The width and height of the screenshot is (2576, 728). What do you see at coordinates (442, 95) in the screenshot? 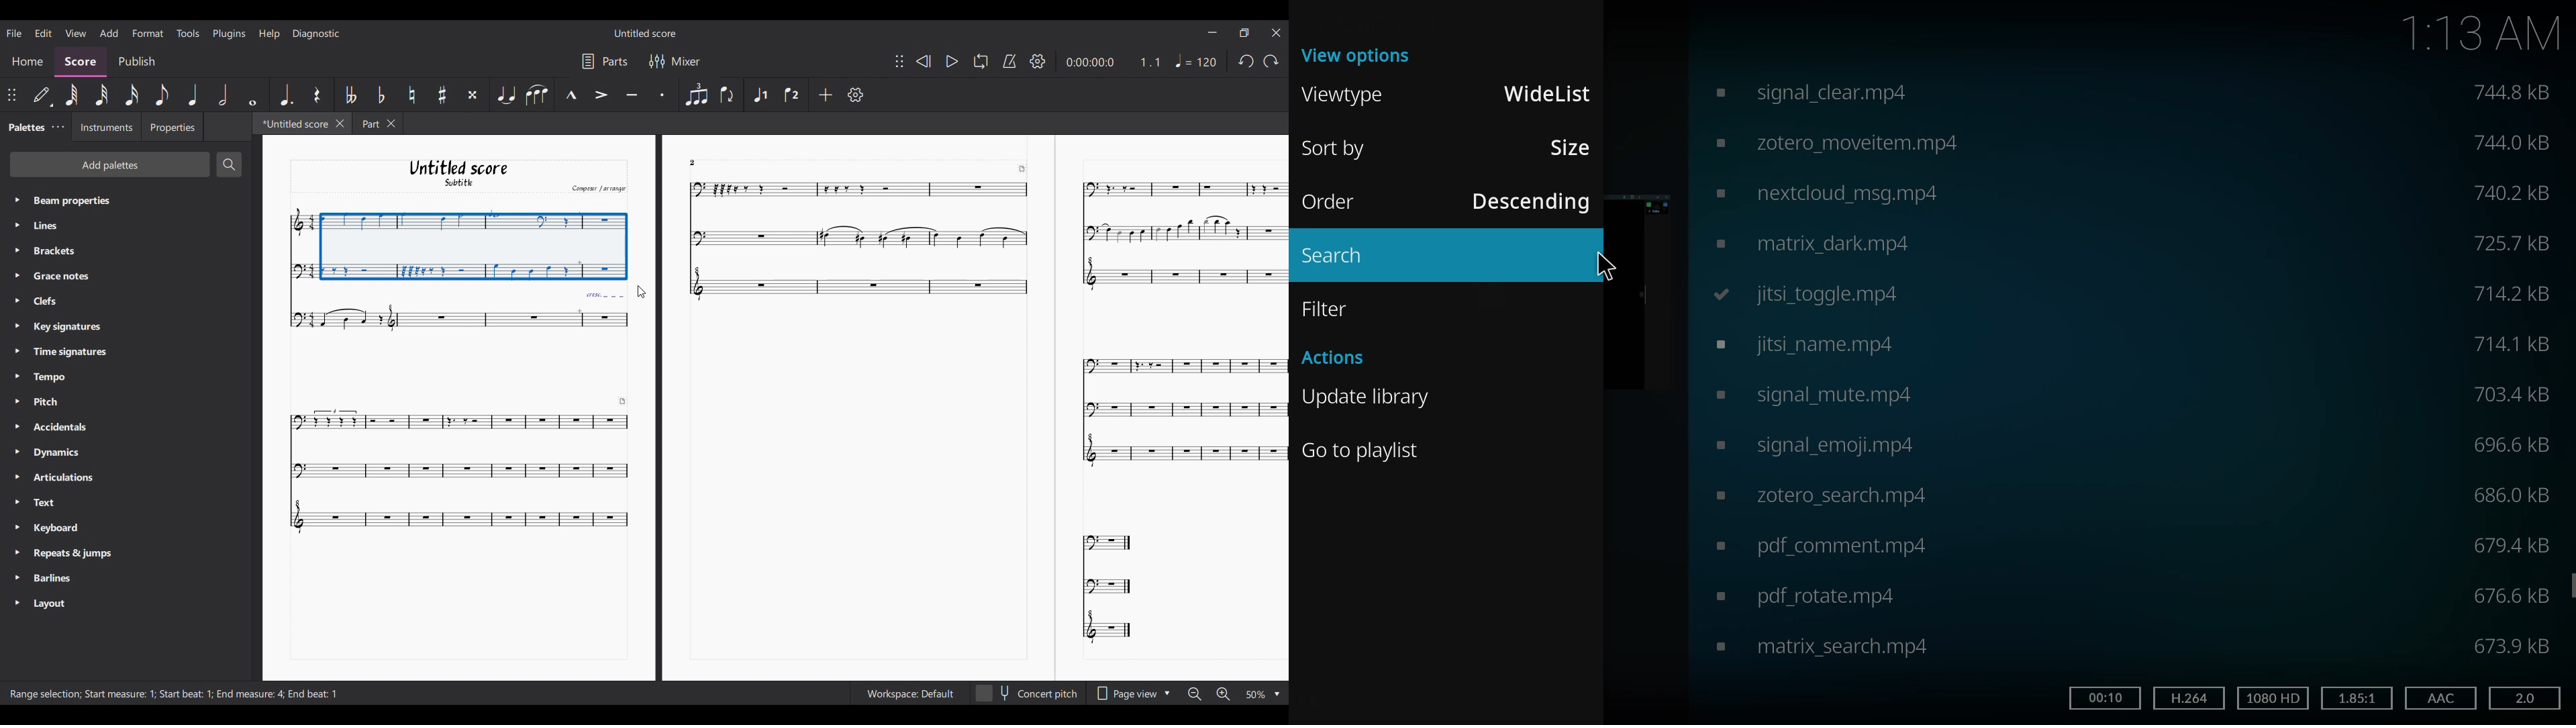
I see `Toggle sharp` at bounding box center [442, 95].